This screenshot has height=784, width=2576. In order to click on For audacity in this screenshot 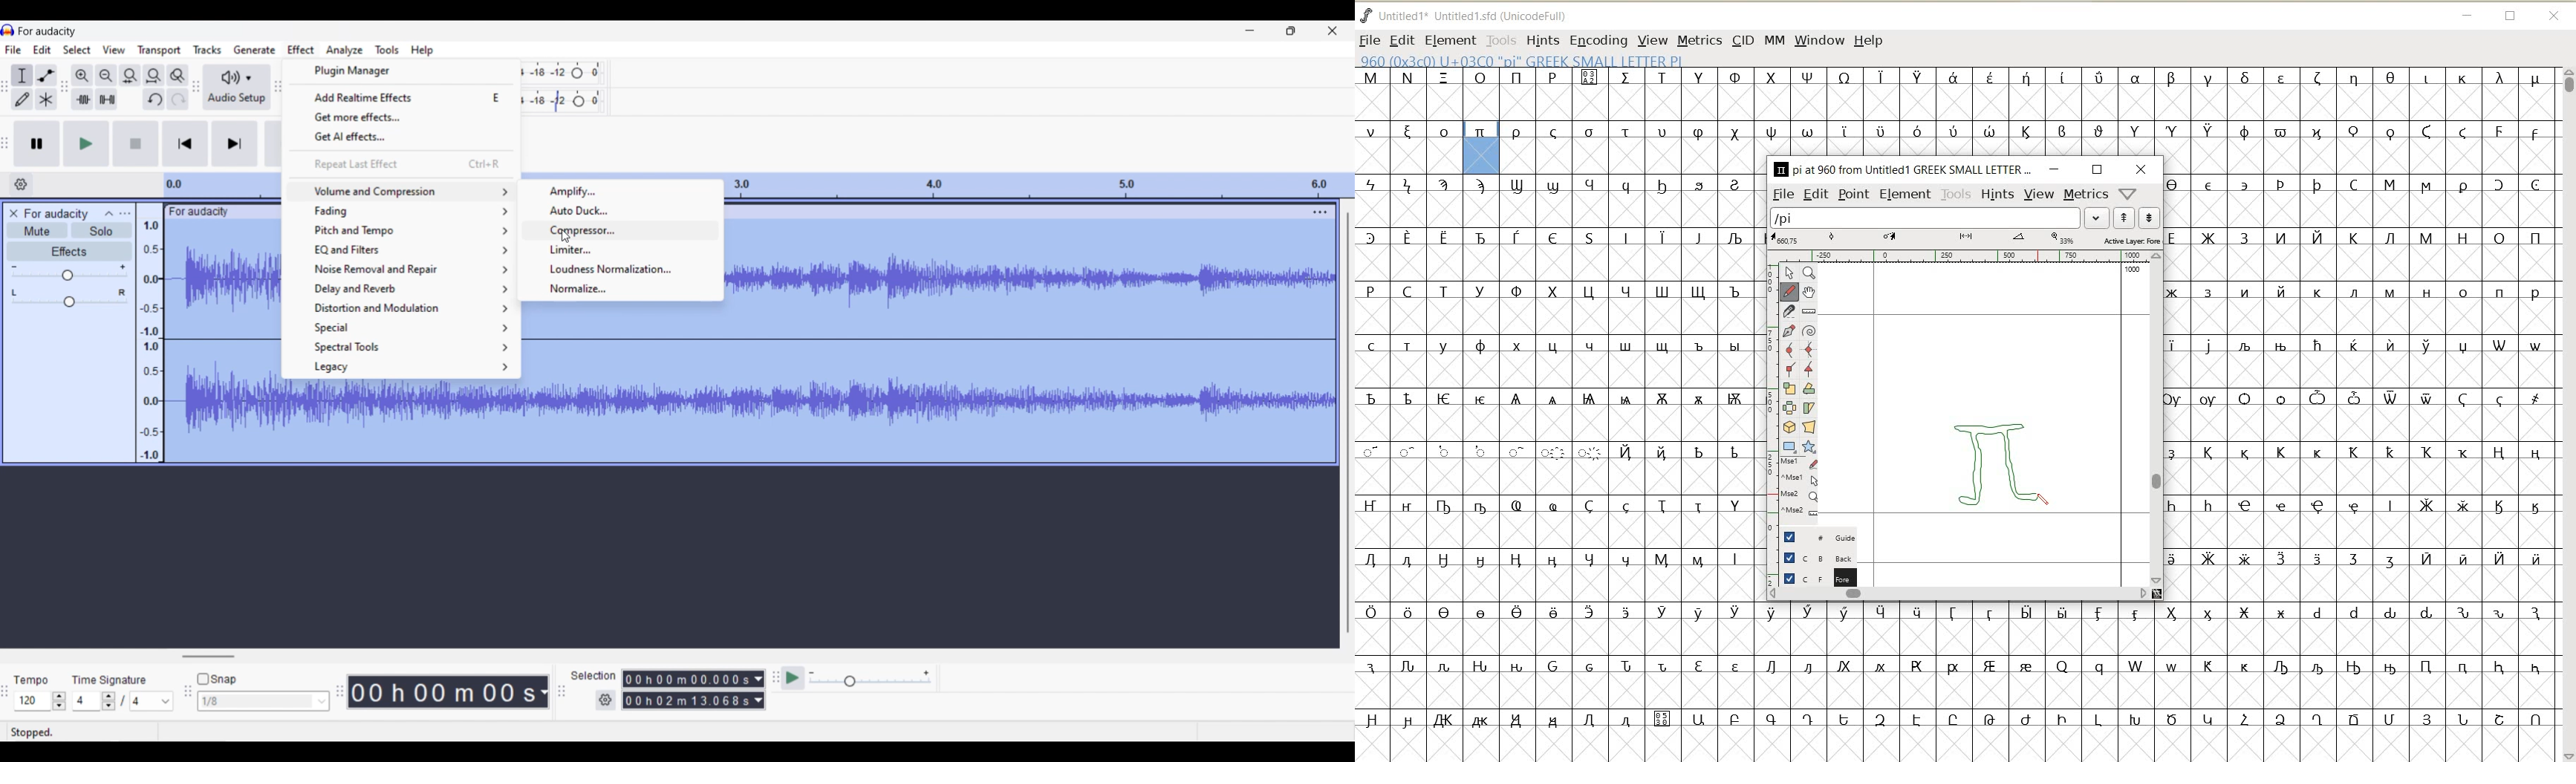, I will do `click(47, 32)`.